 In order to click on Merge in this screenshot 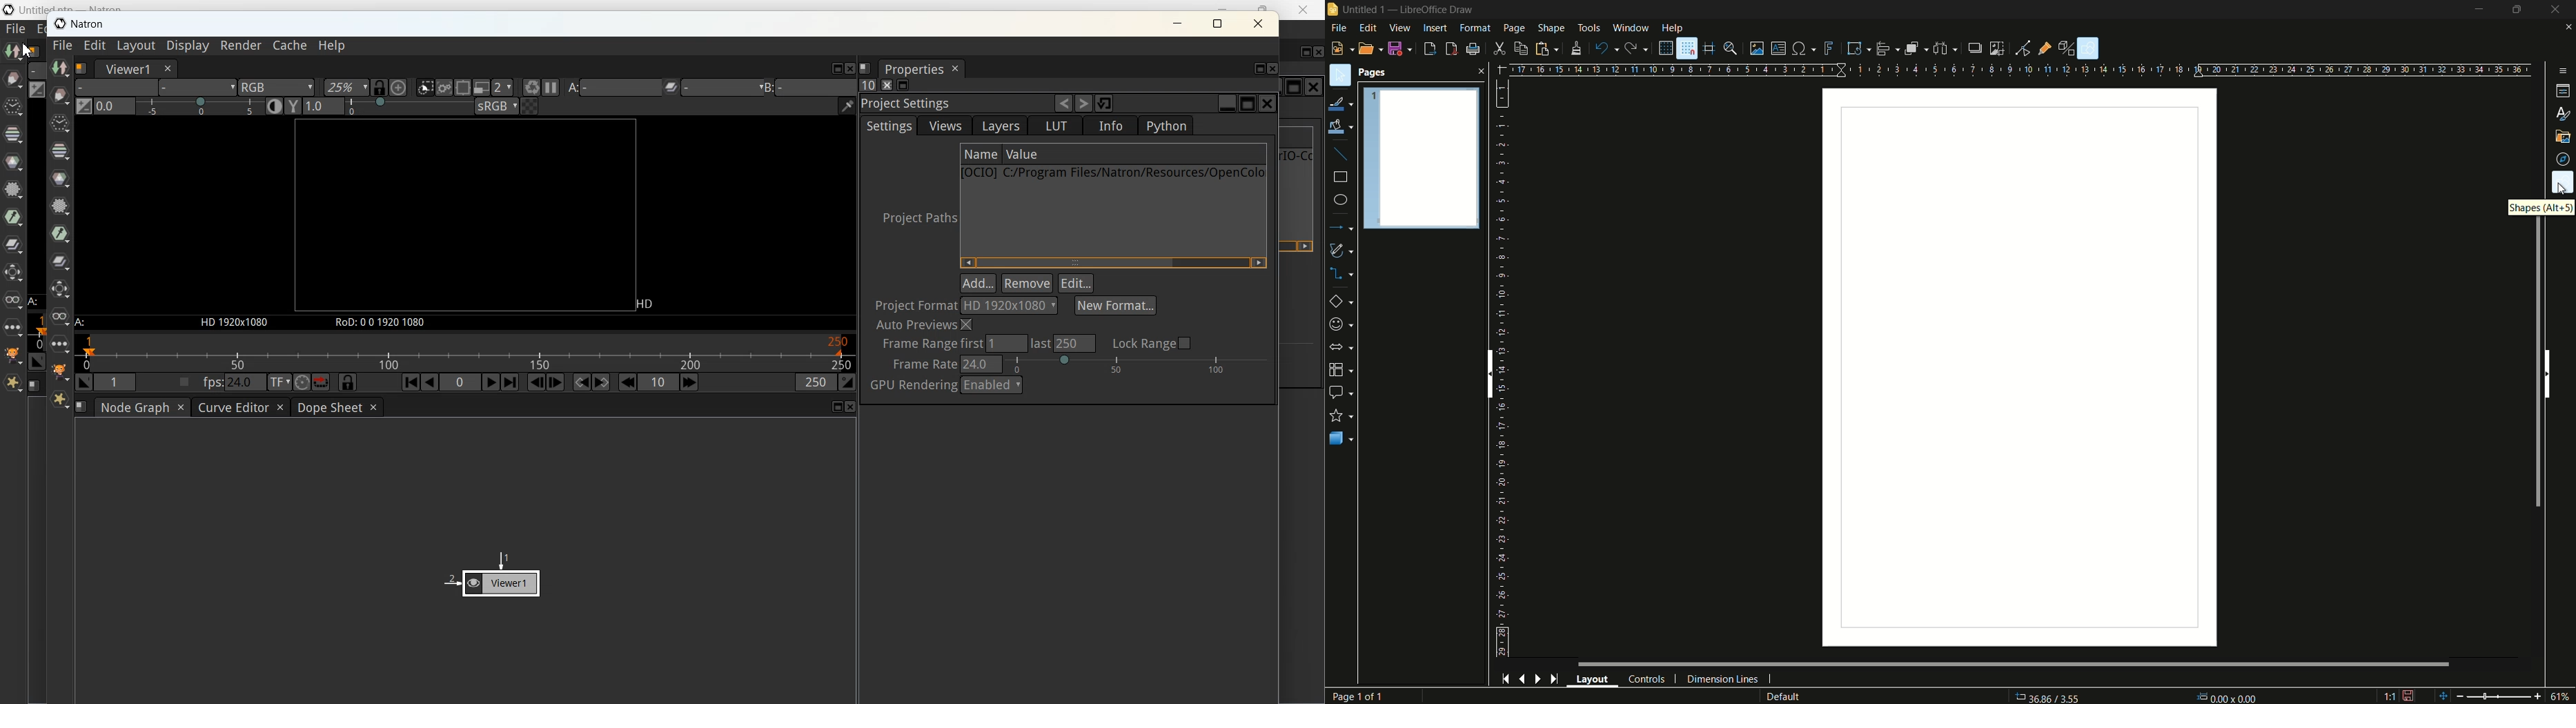, I will do `click(13, 244)`.